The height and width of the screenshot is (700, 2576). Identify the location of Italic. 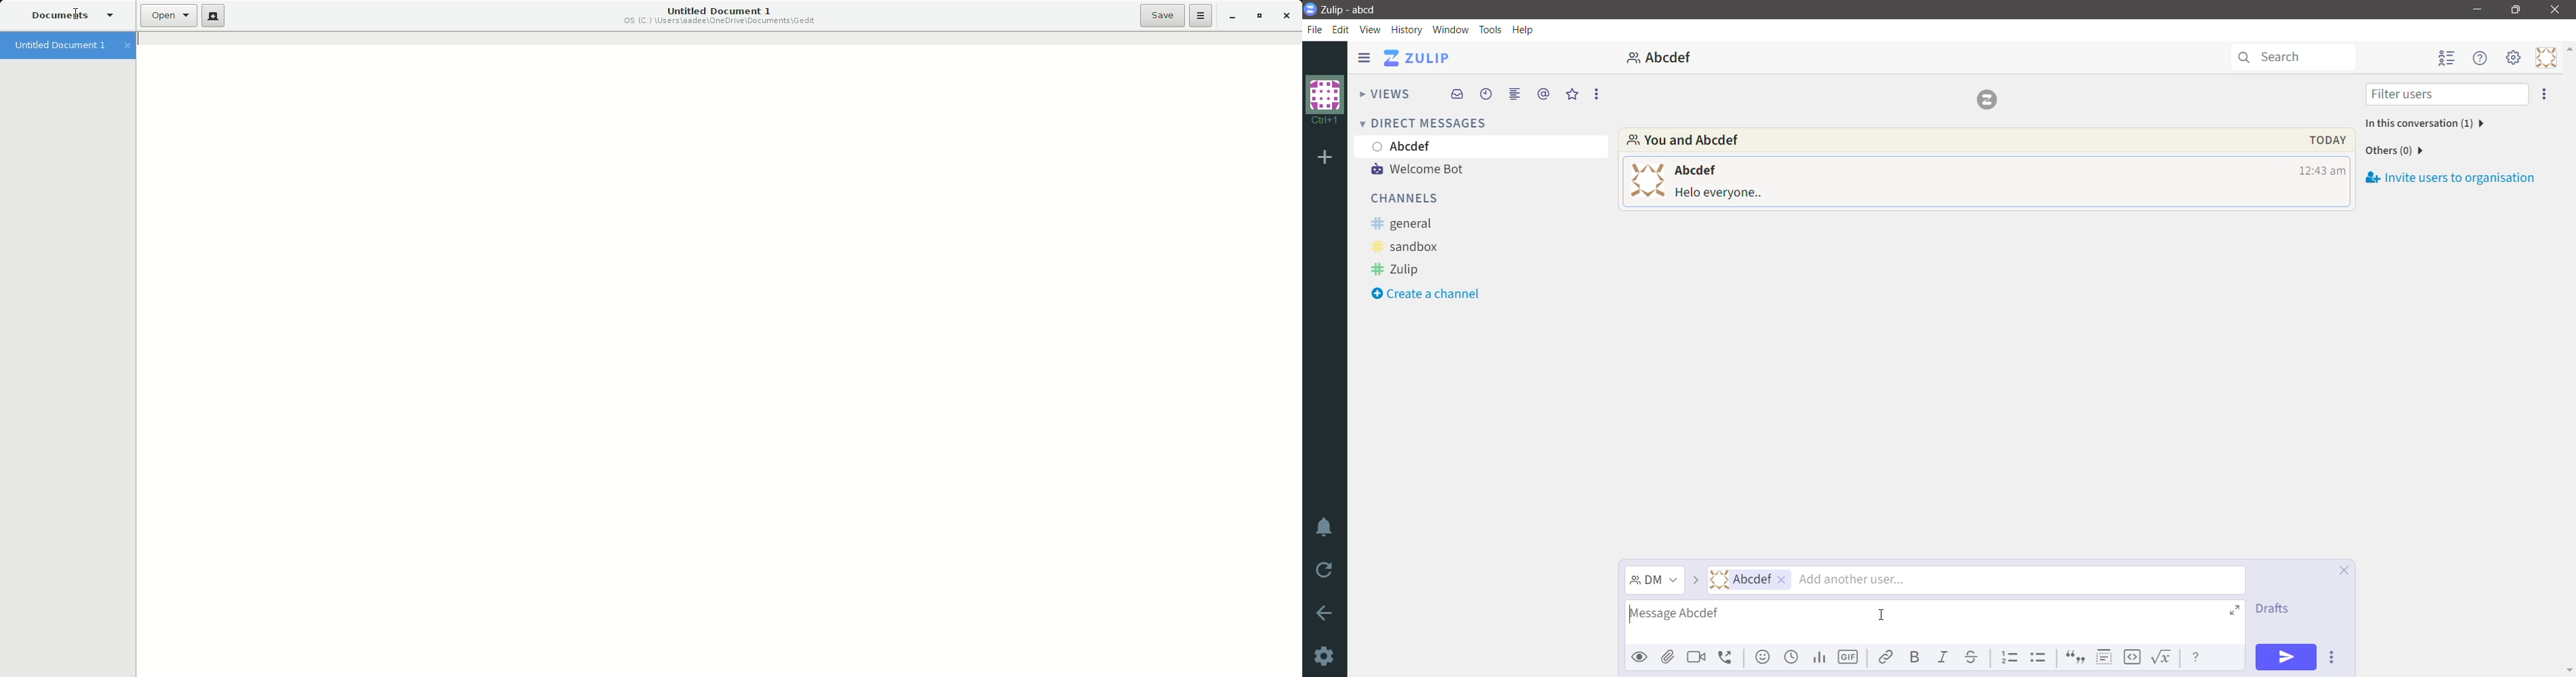
(1942, 656).